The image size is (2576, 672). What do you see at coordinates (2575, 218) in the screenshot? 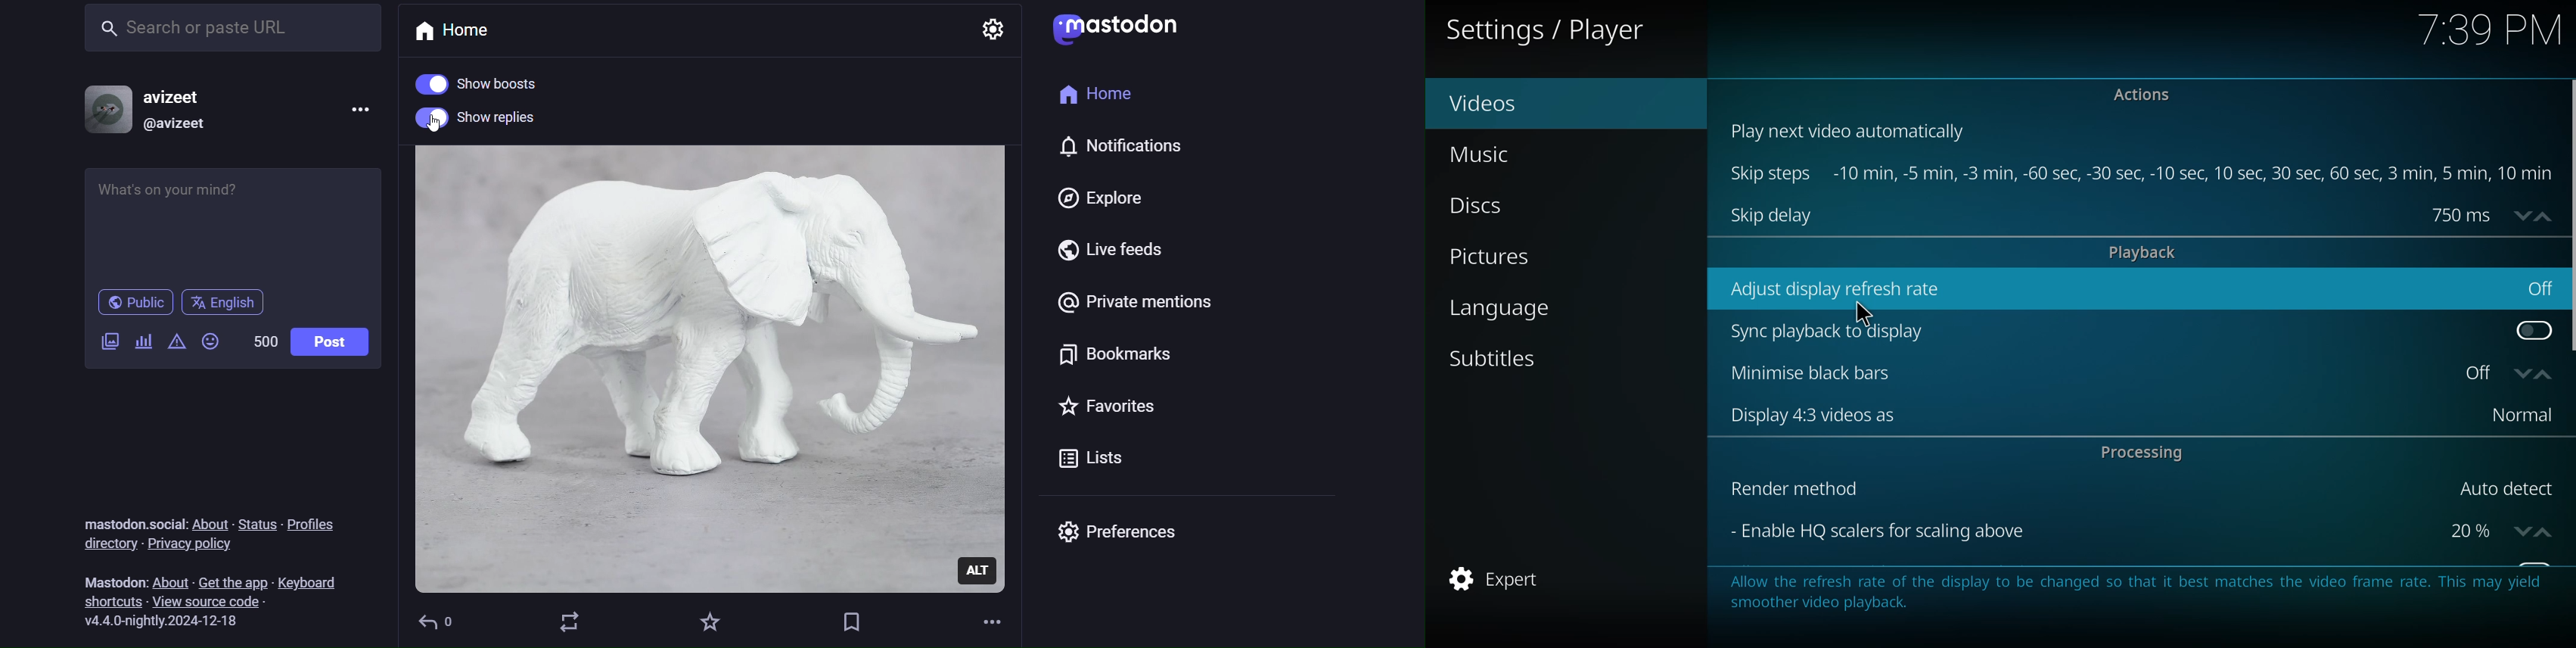
I see `scroll bar` at bounding box center [2575, 218].